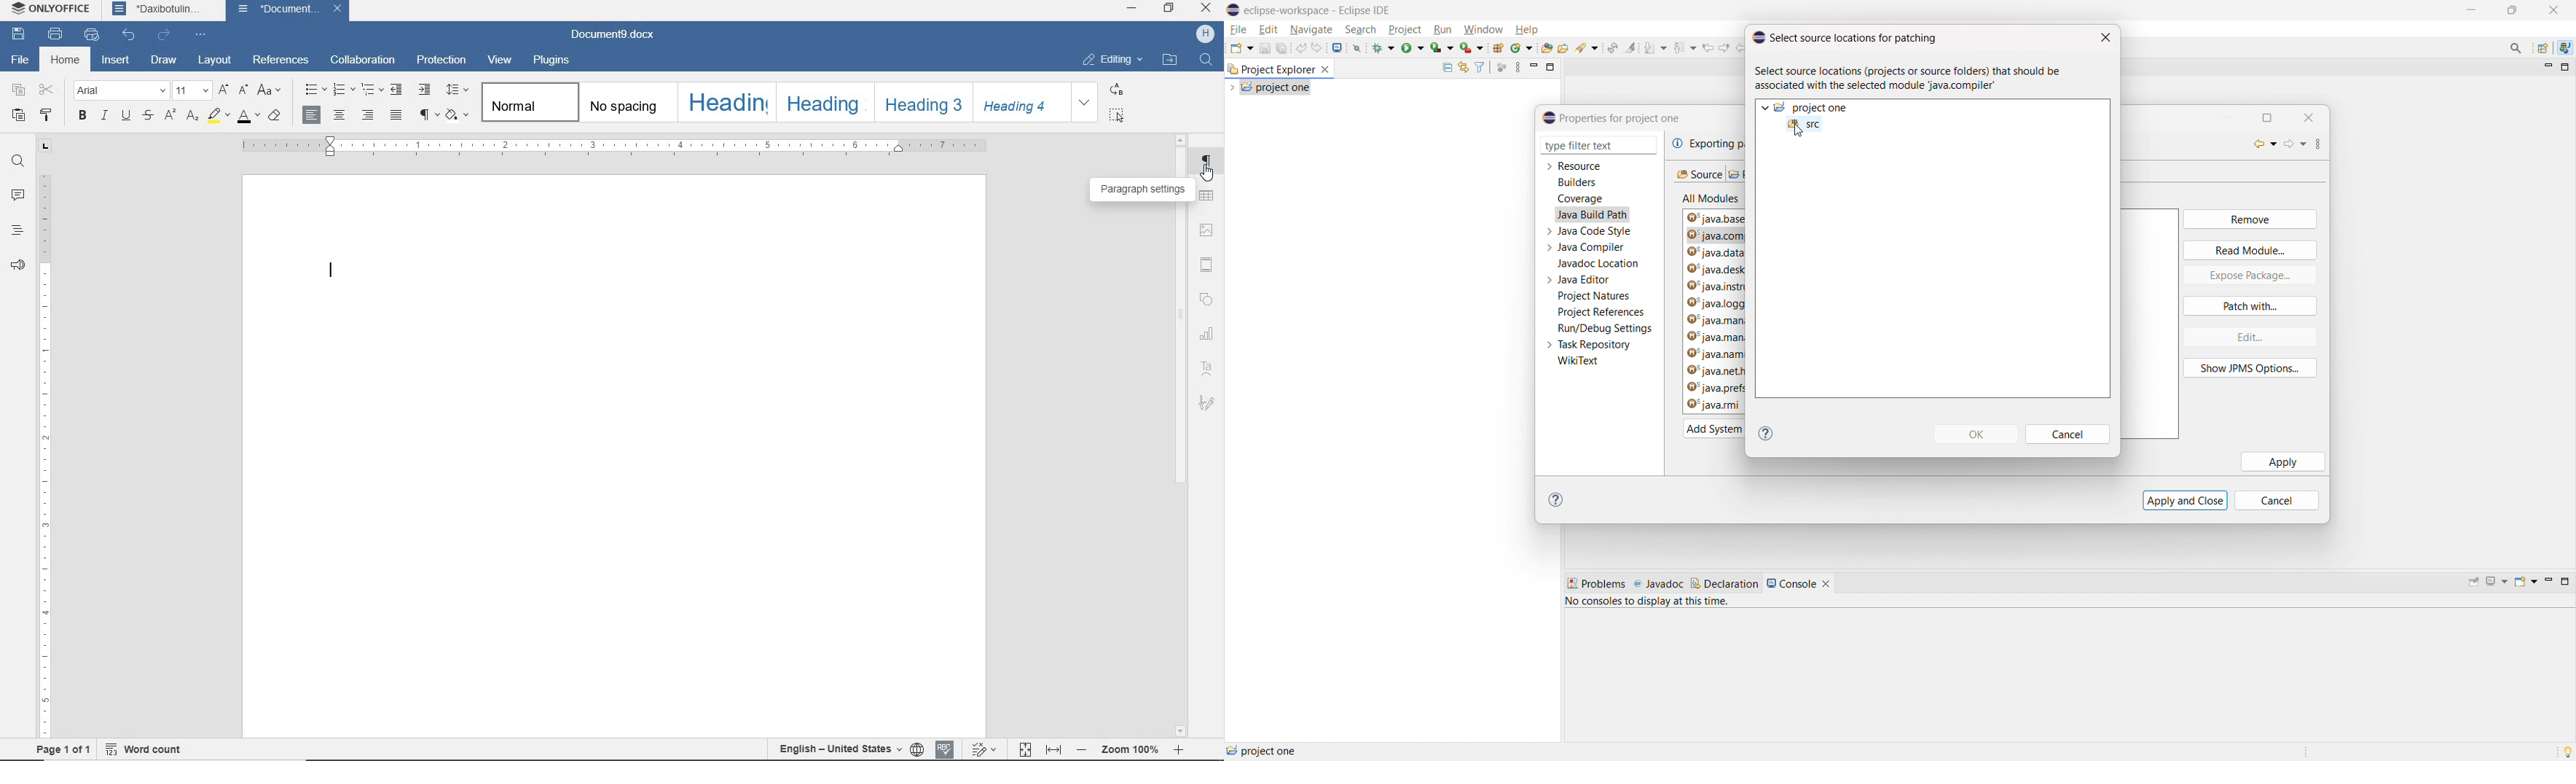 The image size is (2576, 784). I want to click on image, so click(1206, 230).